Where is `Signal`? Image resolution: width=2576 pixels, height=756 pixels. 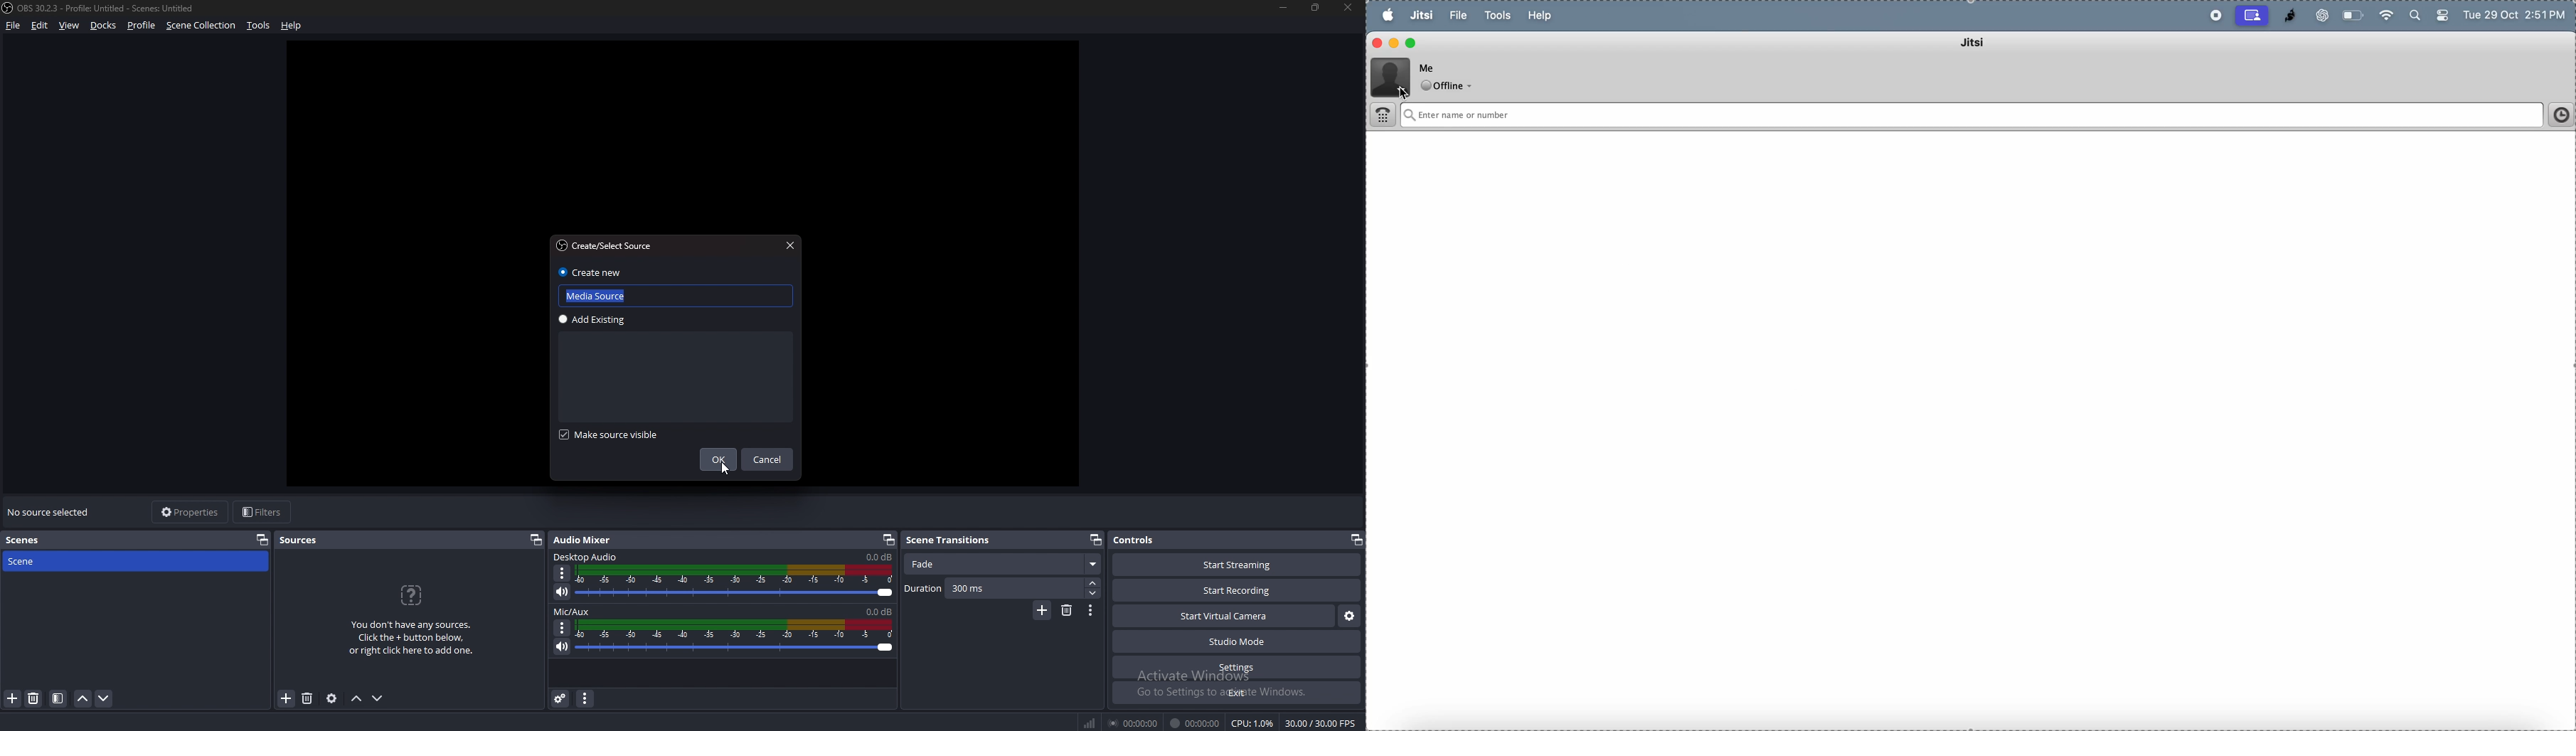
Signal is located at coordinates (1090, 723).